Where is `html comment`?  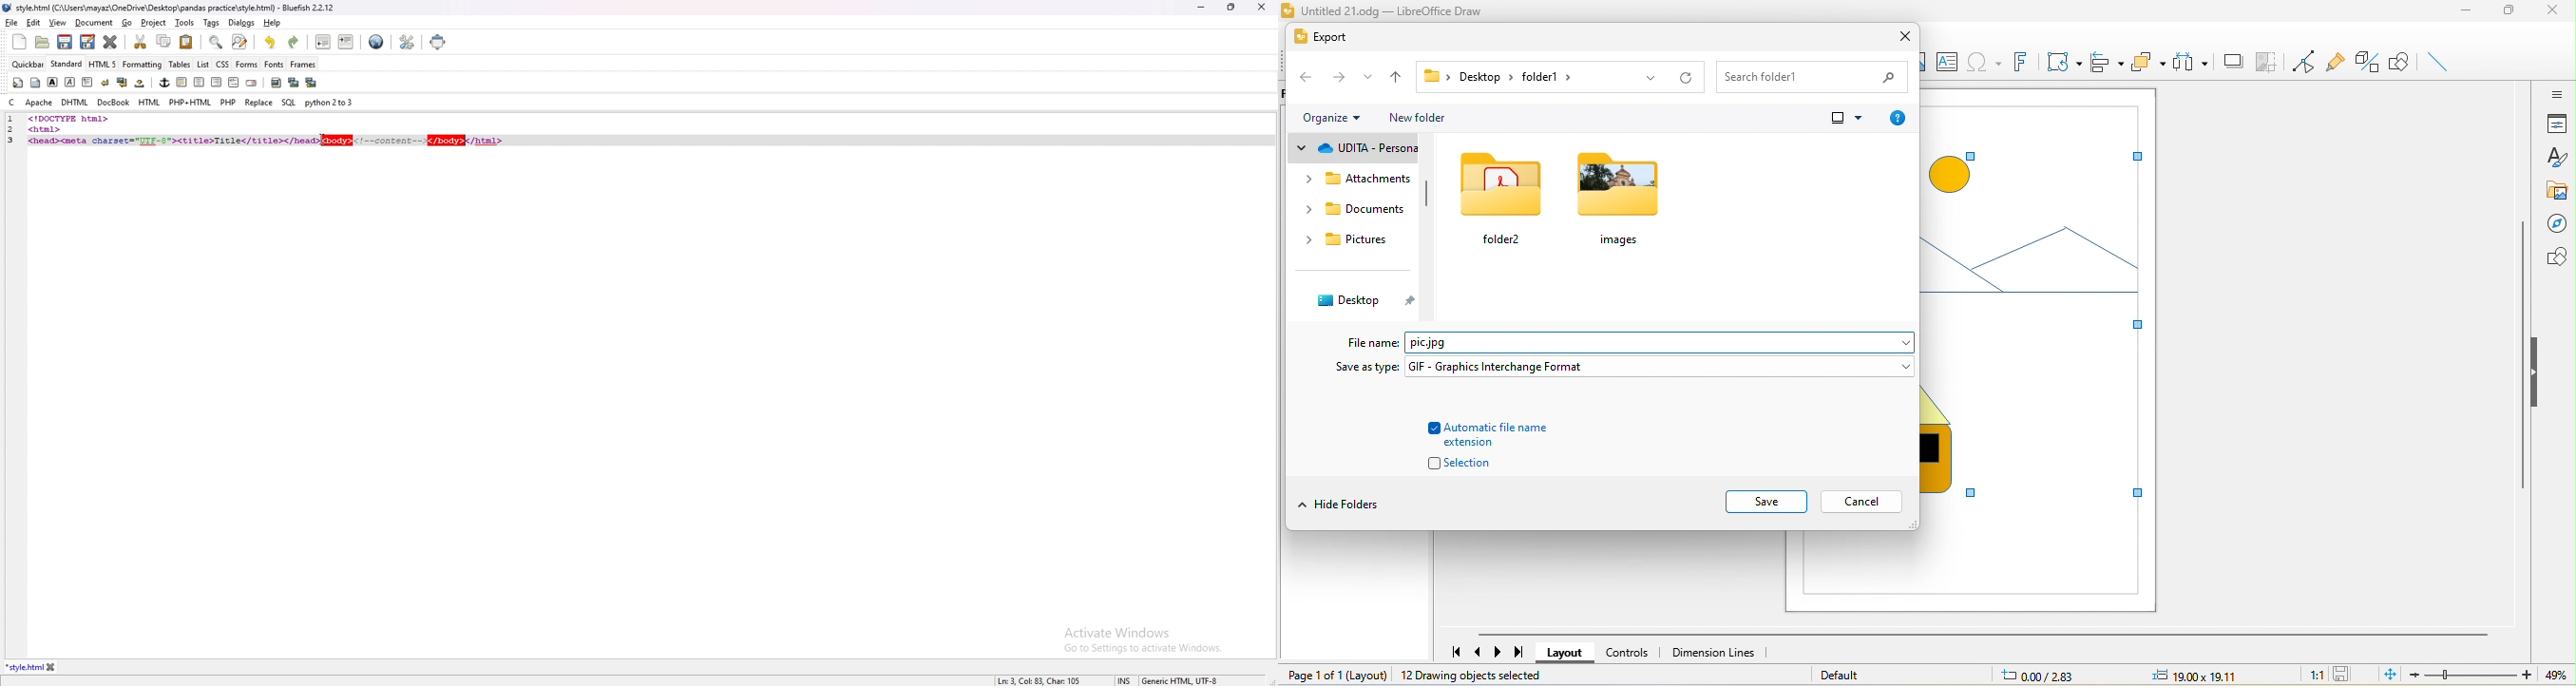 html comment is located at coordinates (233, 83).